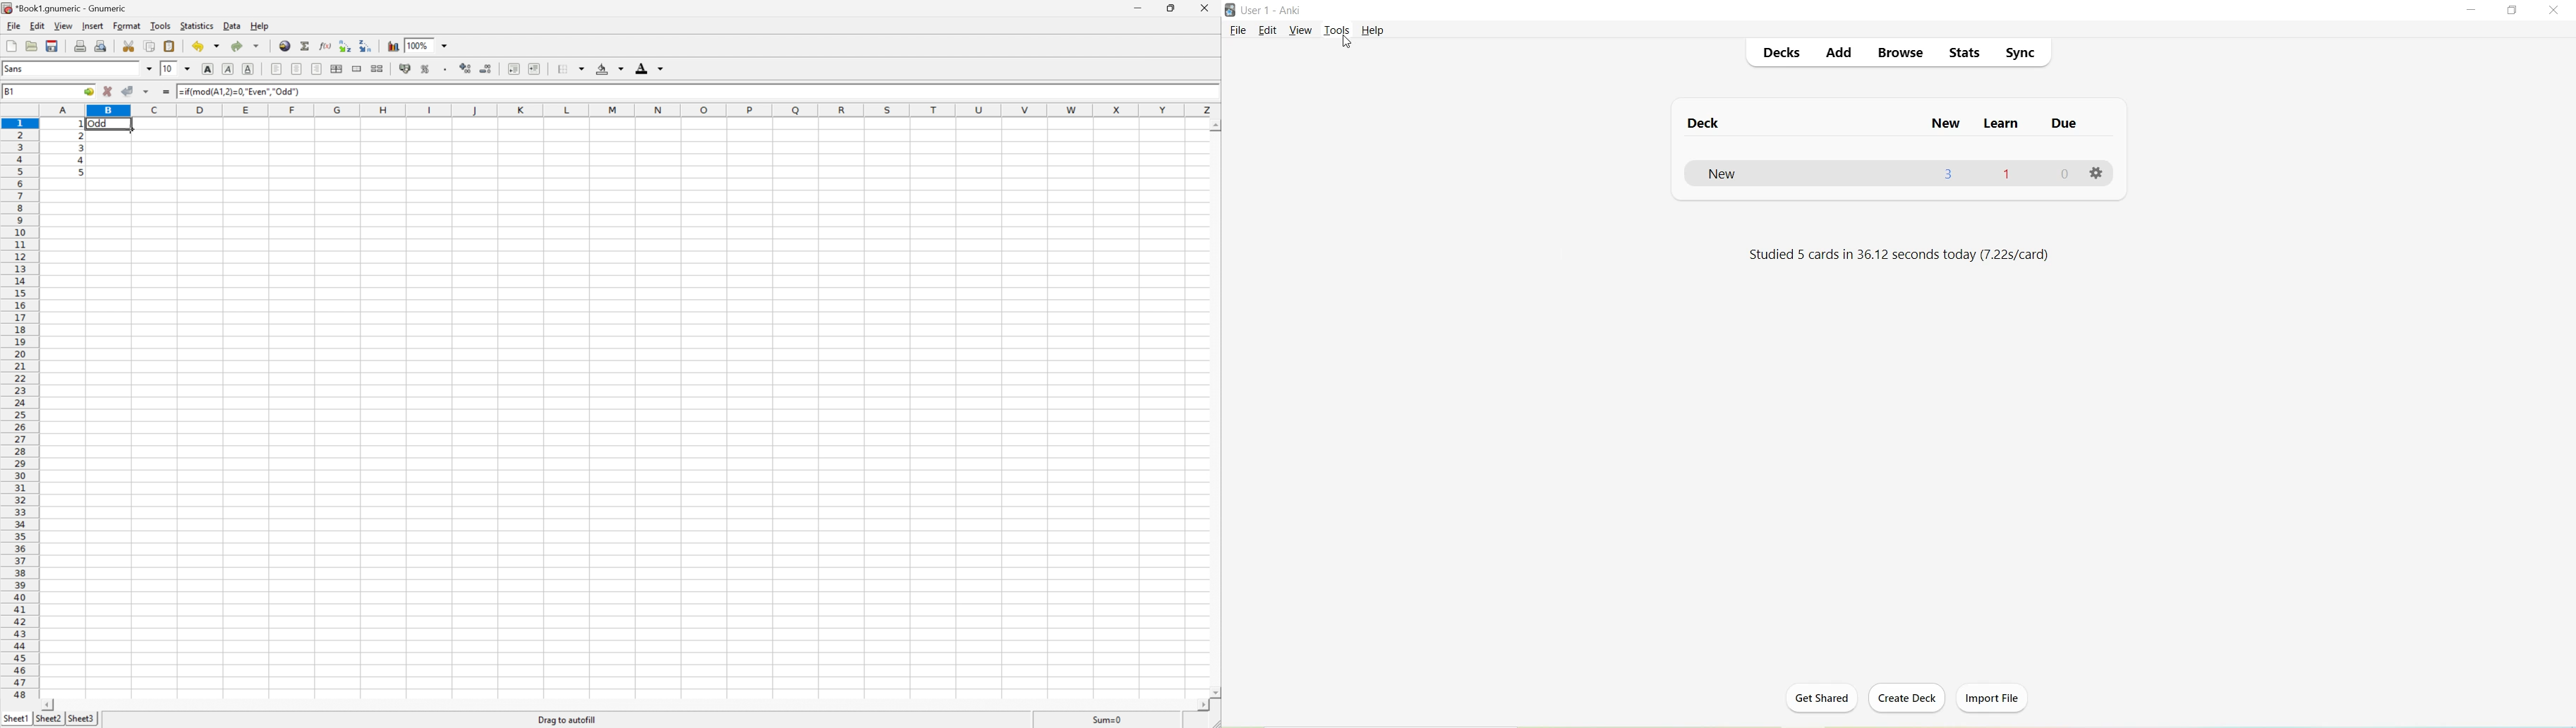 The width and height of the screenshot is (2576, 728). I want to click on Format selection as percentage, so click(425, 70).